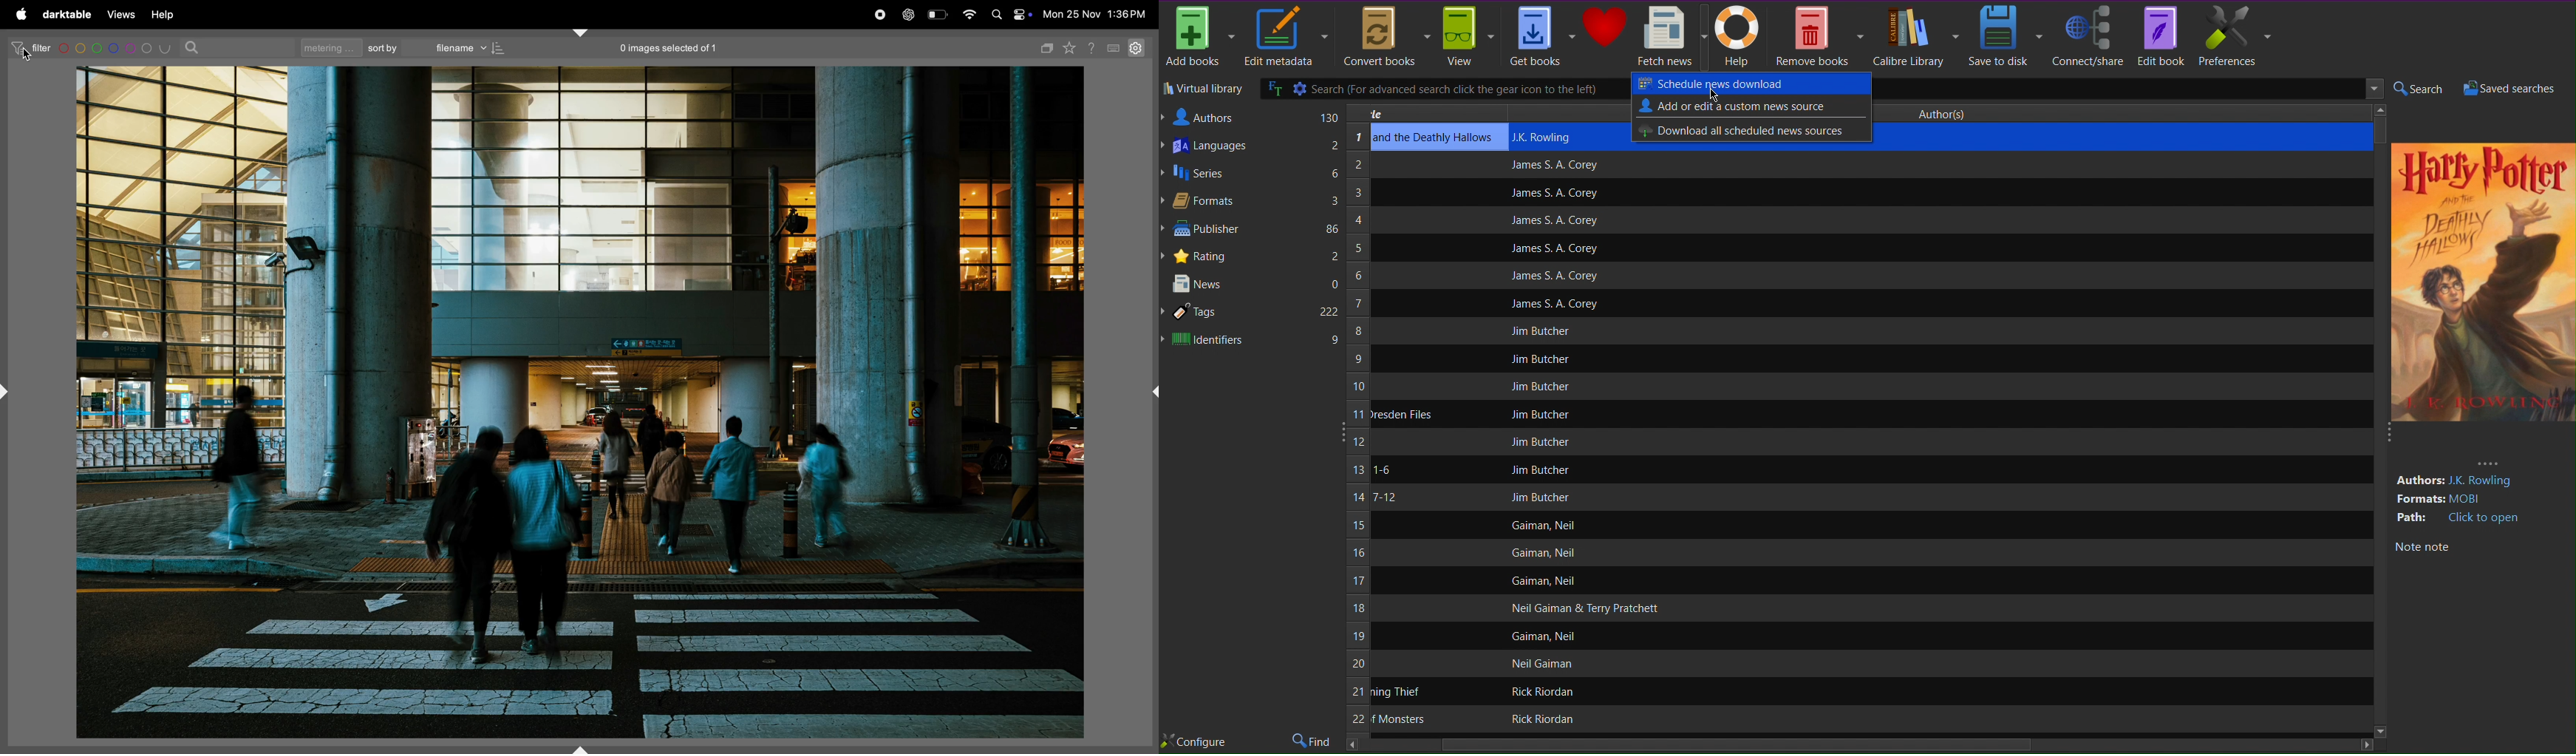  What do you see at coordinates (1544, 330) in the screenshot?
I see `Jim butcher` at bounding box center [1544, 330].